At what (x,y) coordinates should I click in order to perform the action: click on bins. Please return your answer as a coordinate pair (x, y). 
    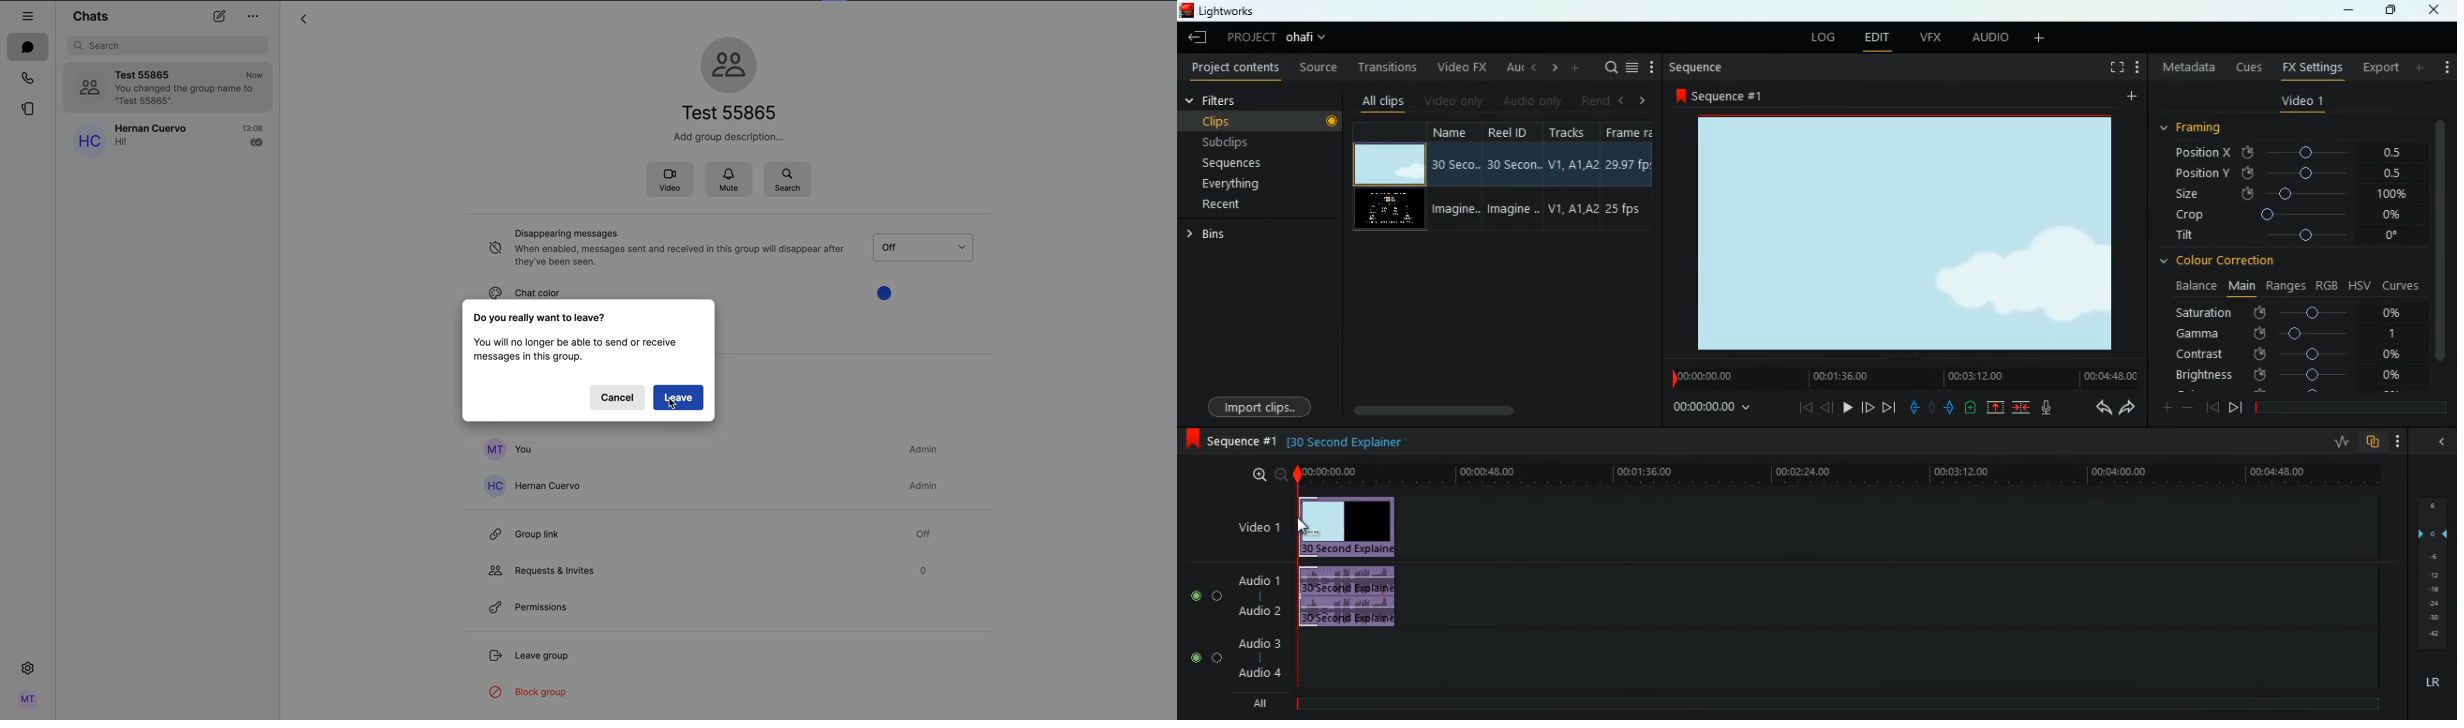
    Looking at the image, I should click on (1211, 235).